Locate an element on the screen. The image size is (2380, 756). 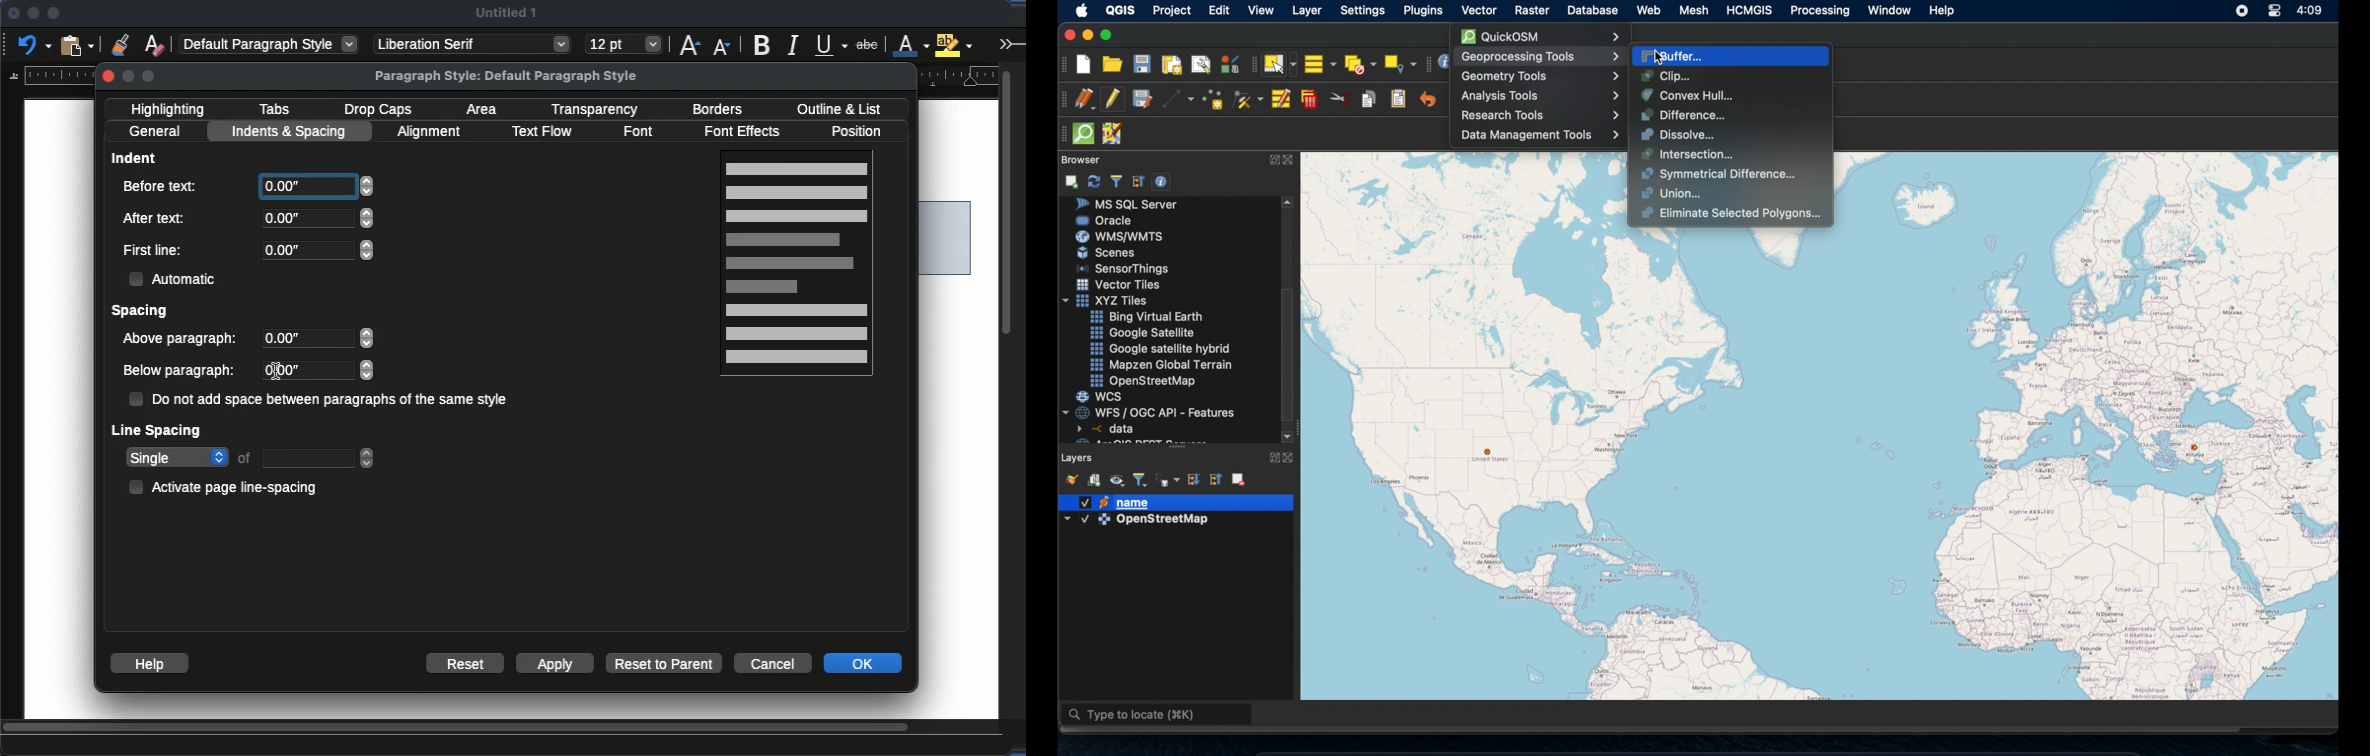
transparency is located at coordinates (596, 110).